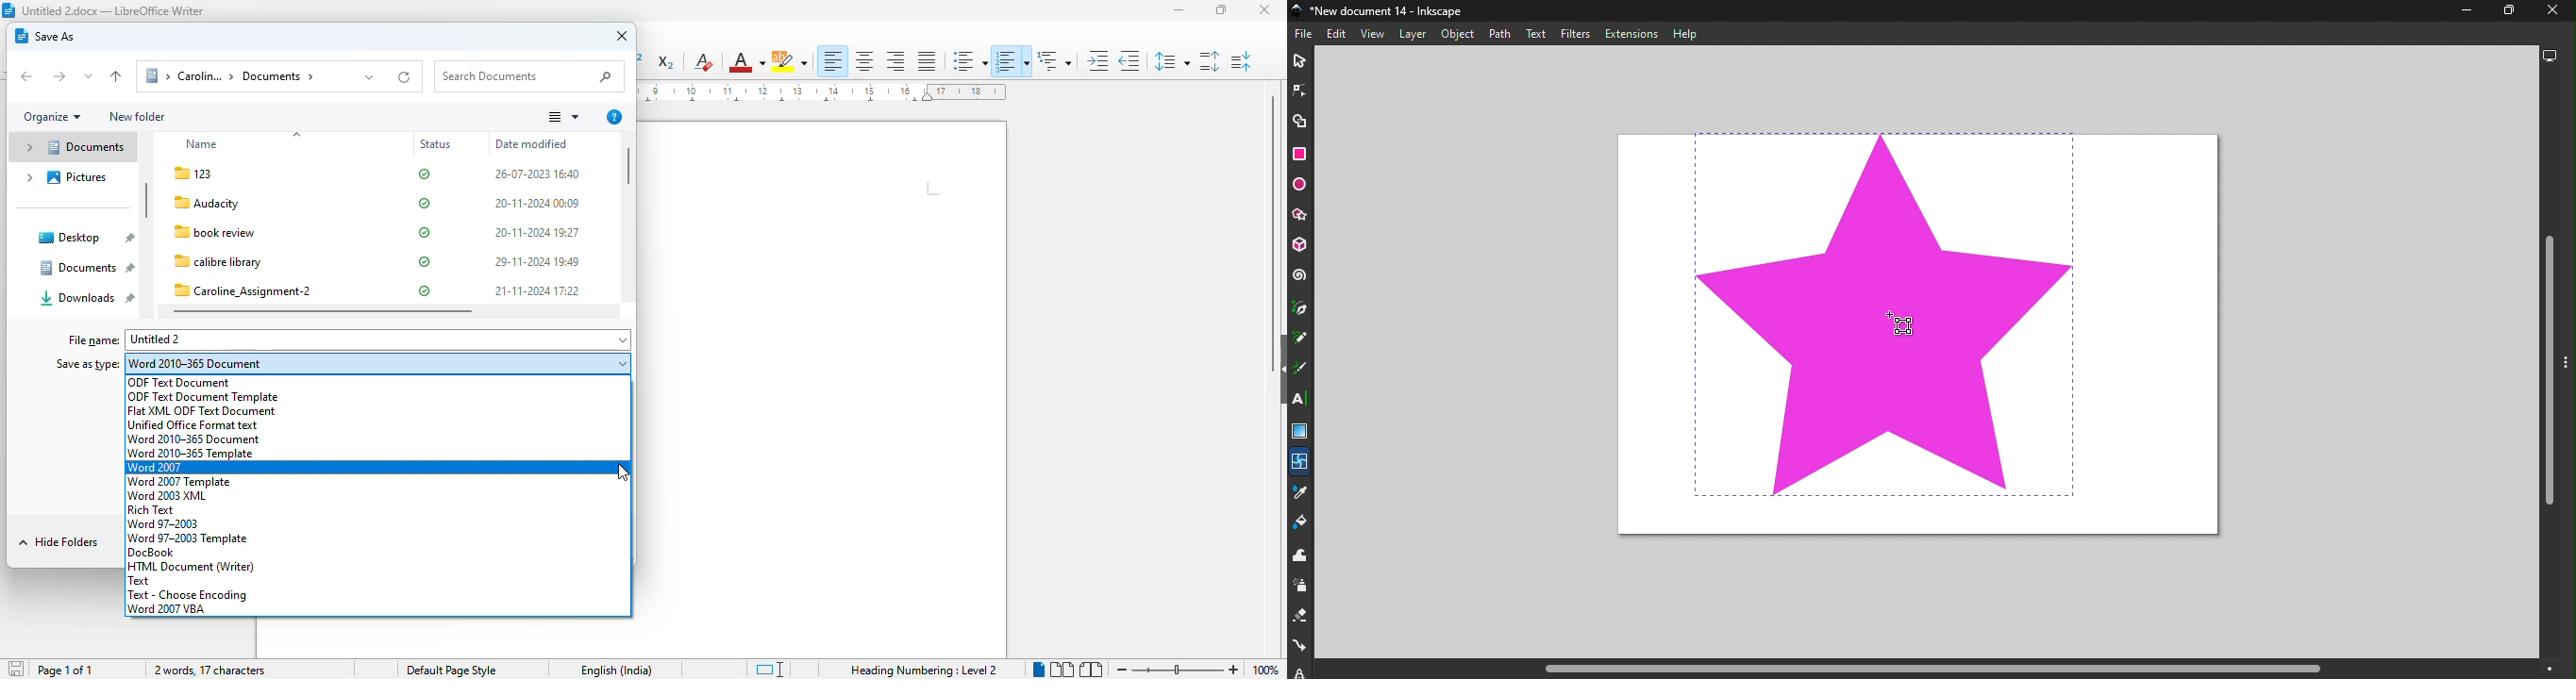  What do you see at coordinates (180, 382) in the screenshot?
I see `ODF text document` at bounding box center [180, 382].